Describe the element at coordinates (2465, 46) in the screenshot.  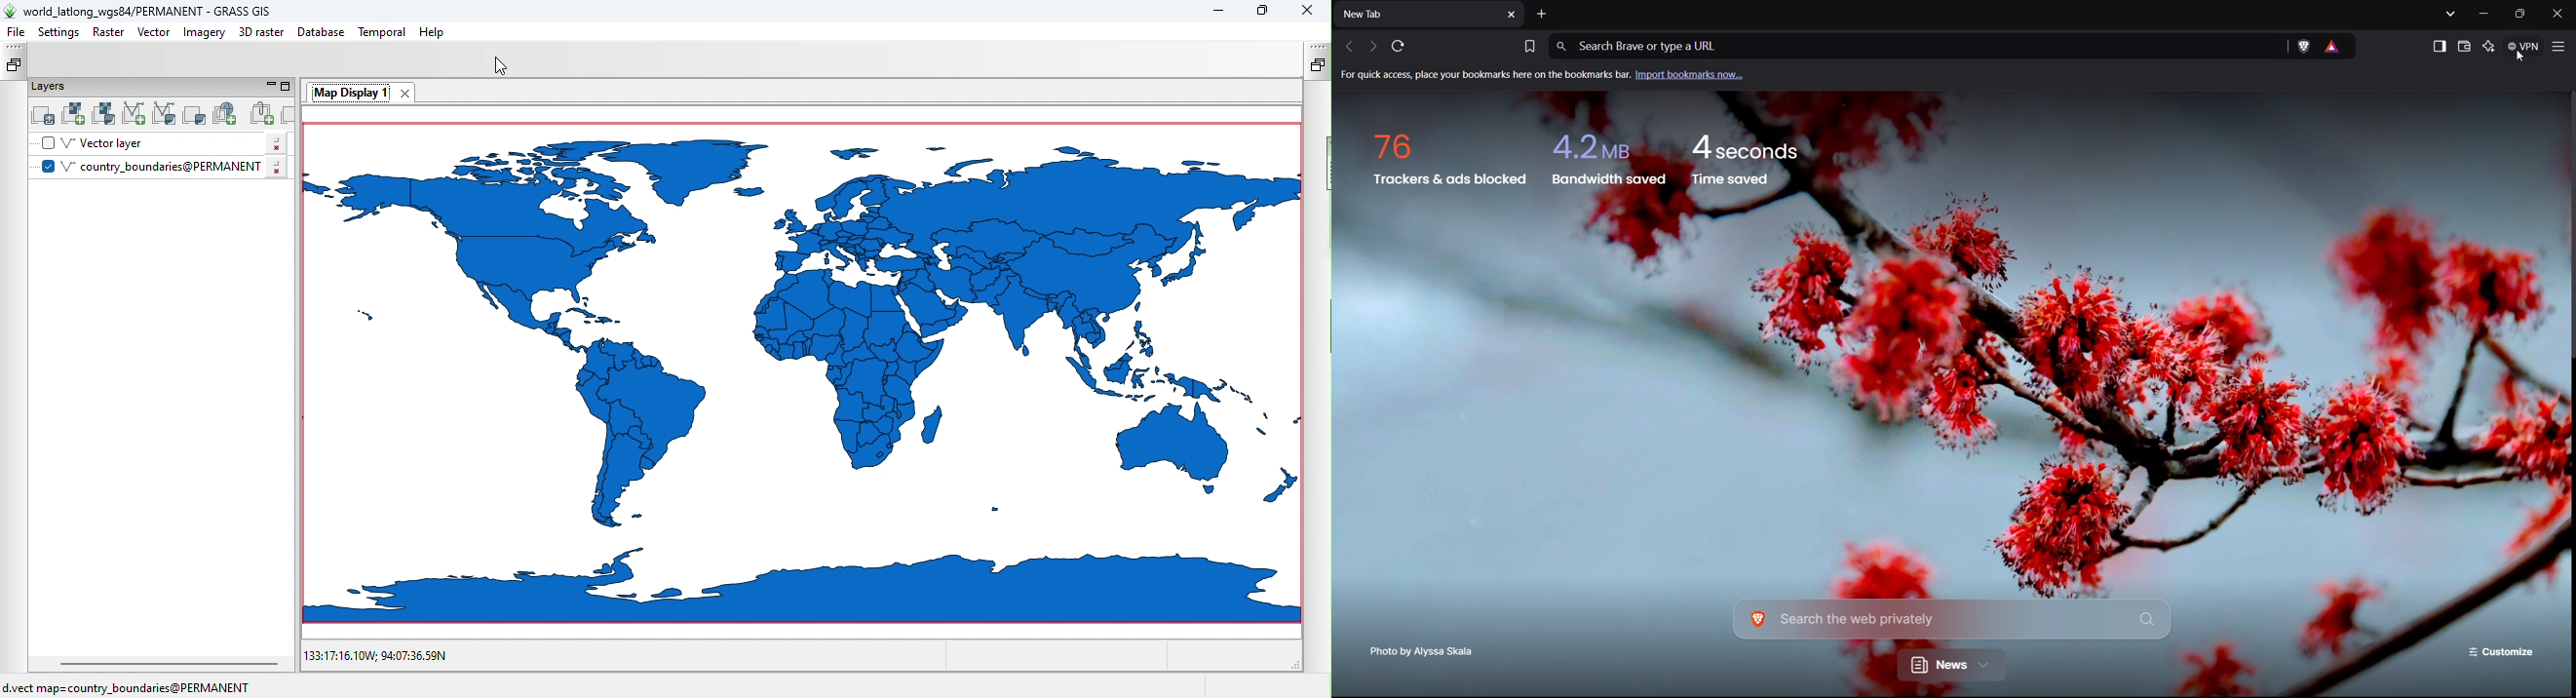
I see `Wallet` at that location.